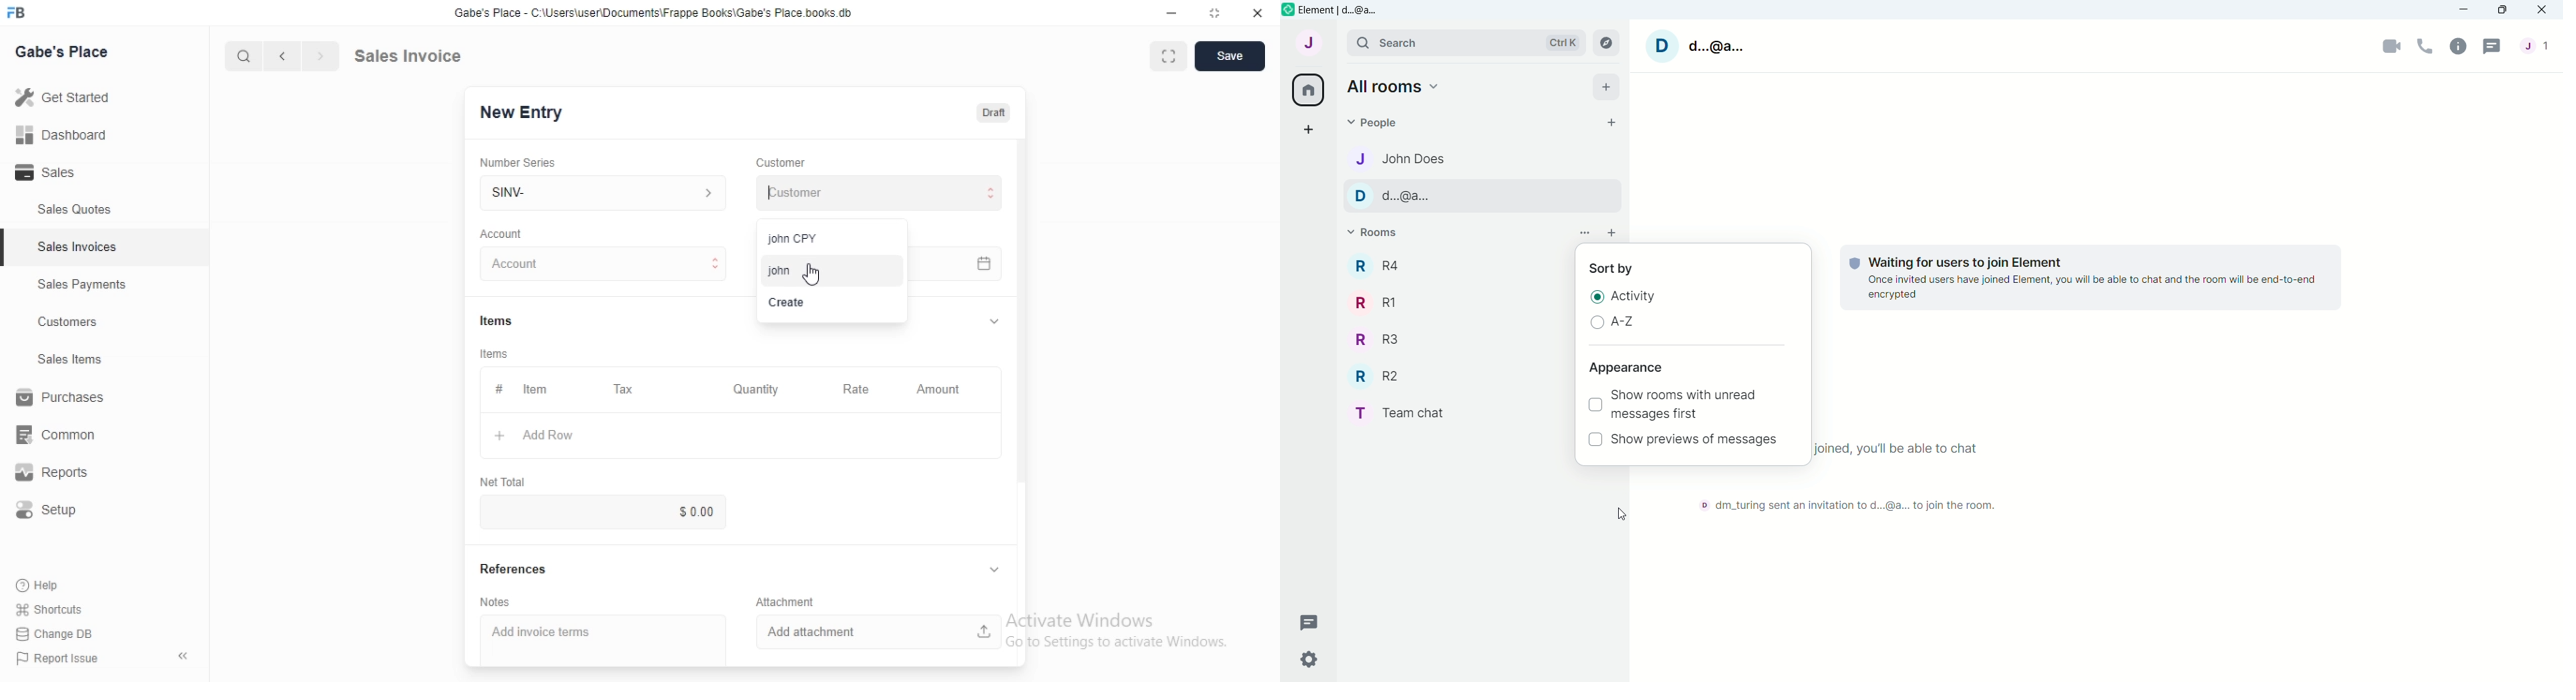 Image resolution: width=2576 pixels, height=700 pixels. What do you see at coordinates (1422, 157) in the screenshot?
I see `Contact name` at bounding box center [1422, 157].